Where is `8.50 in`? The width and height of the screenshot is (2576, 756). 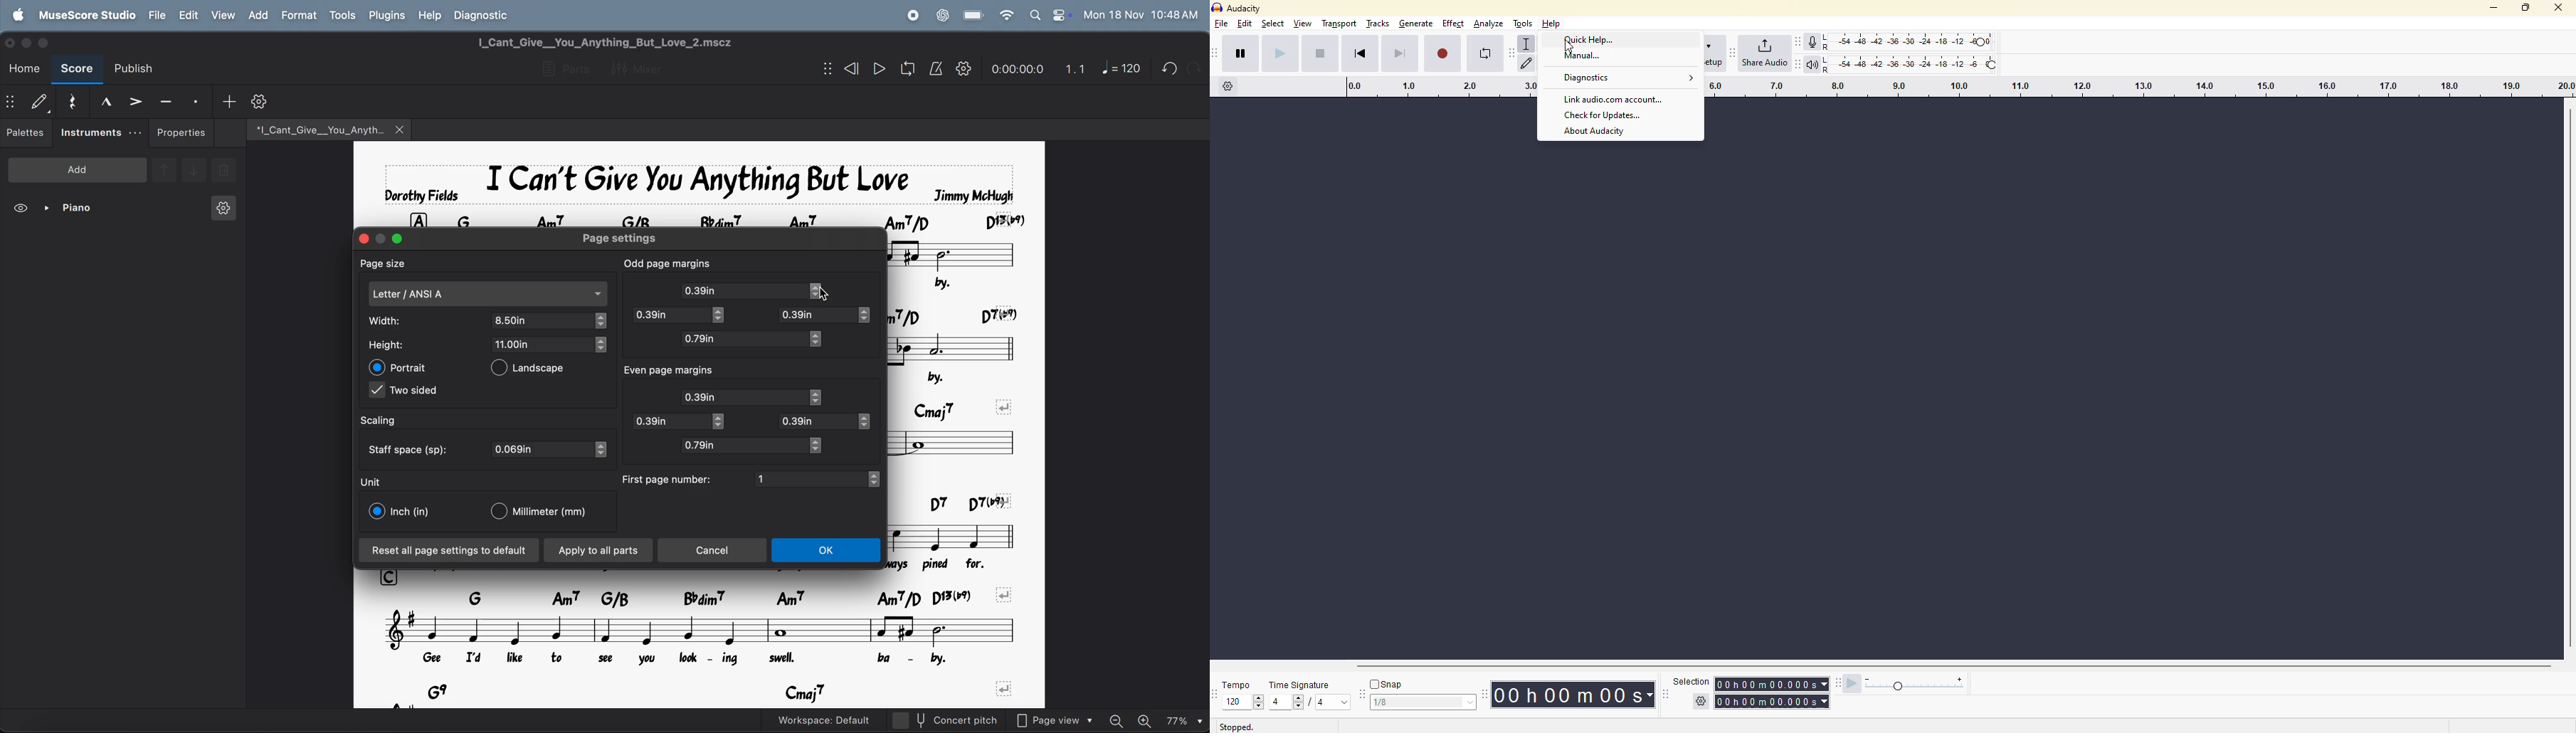 8.50 in is located at coordinates (543, 320).